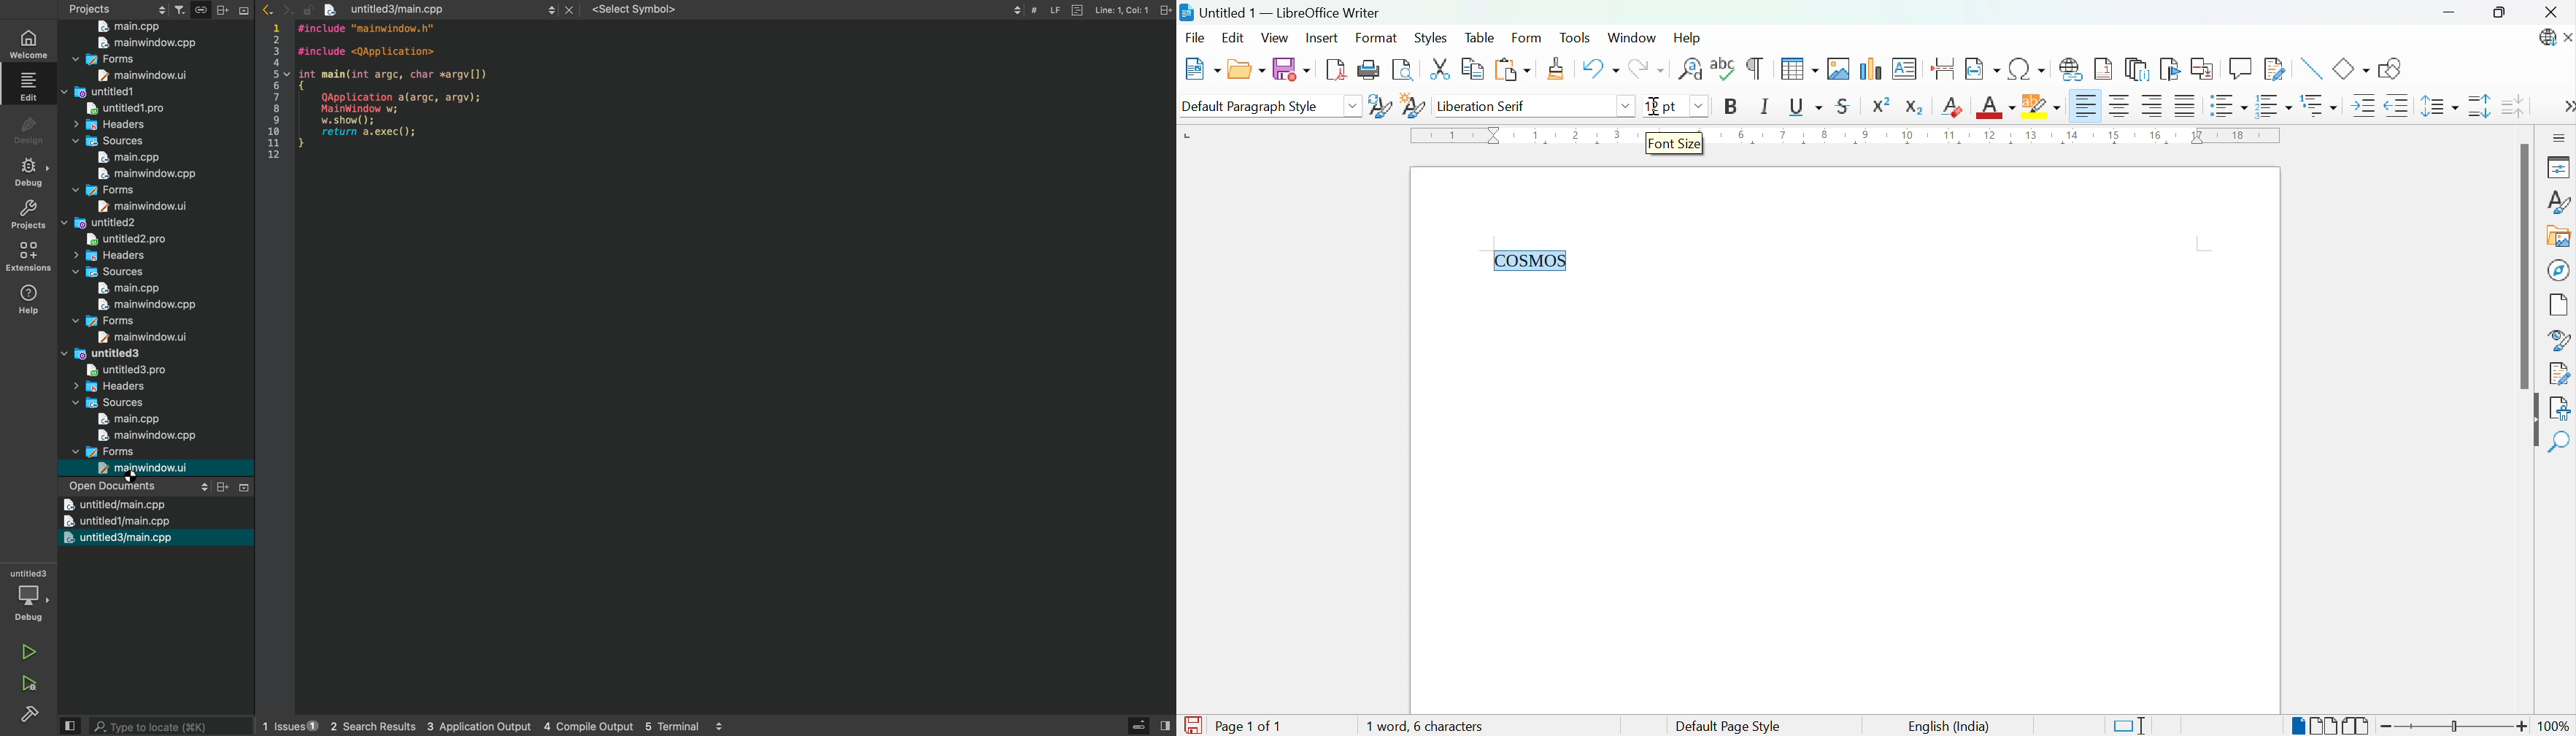 The image size is (2576, 756). I want to click on debug and run, so click(29, 683).